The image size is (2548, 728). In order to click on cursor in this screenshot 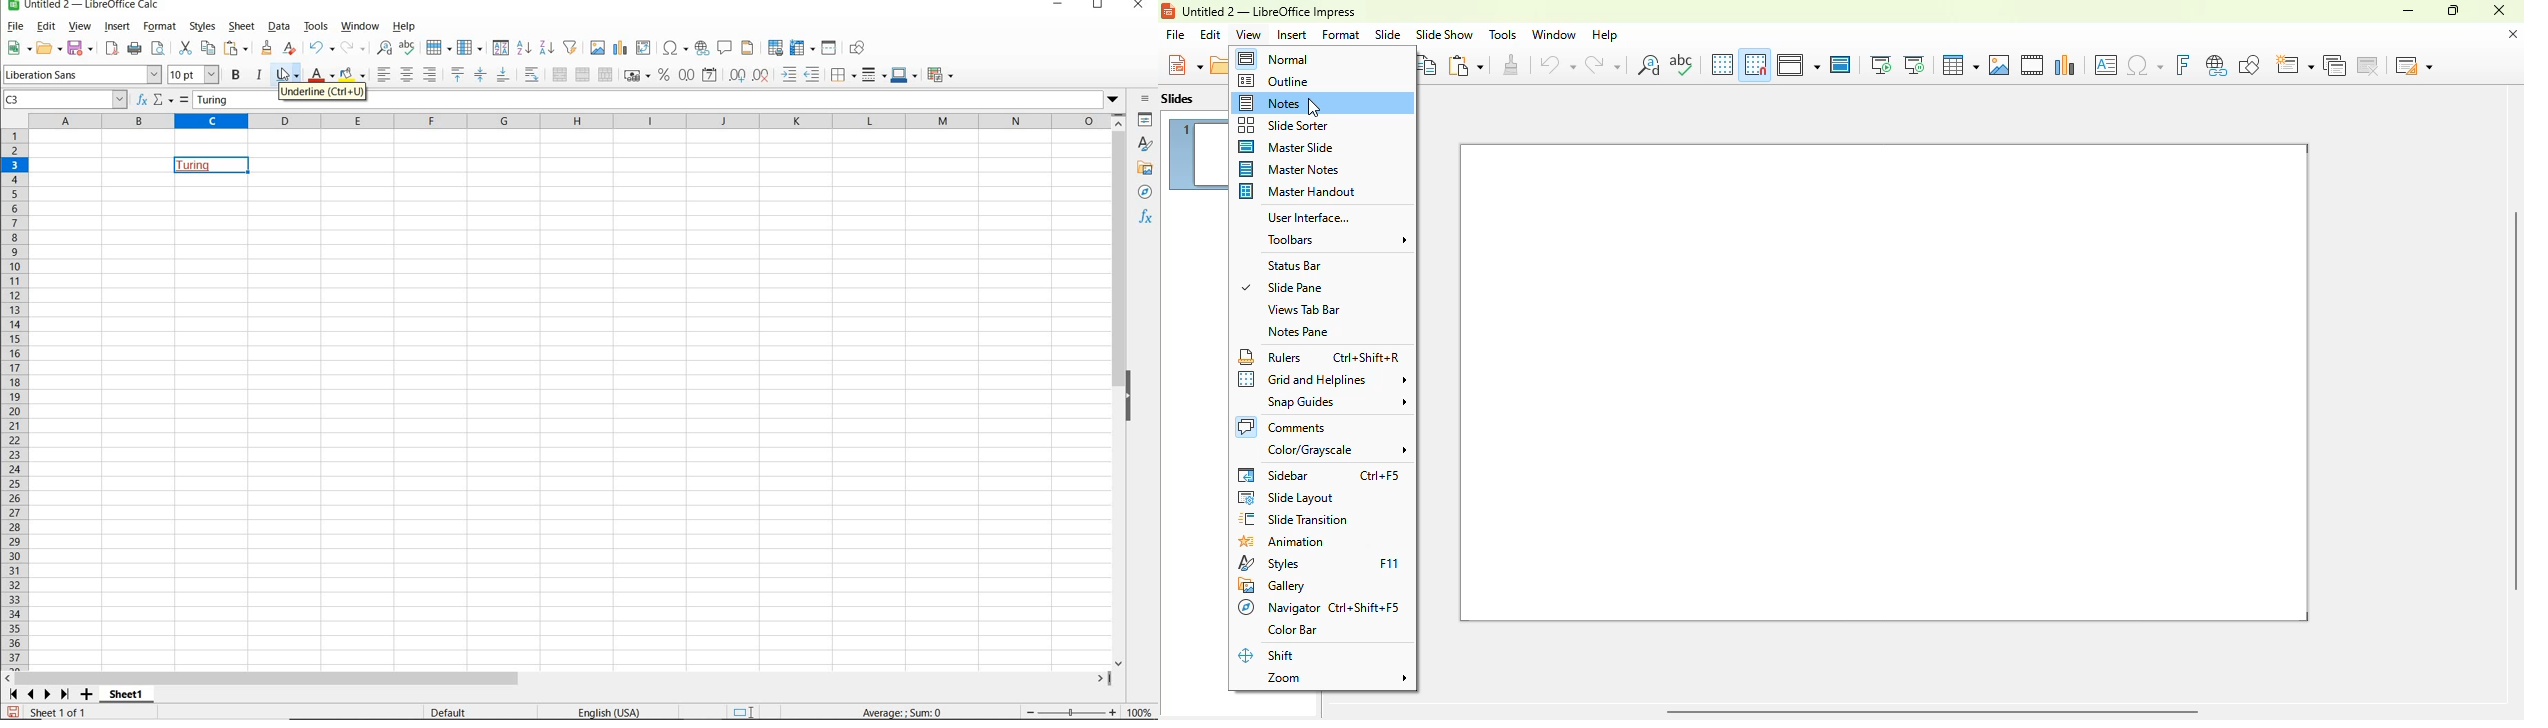, I will do `click(1314, 107)`.